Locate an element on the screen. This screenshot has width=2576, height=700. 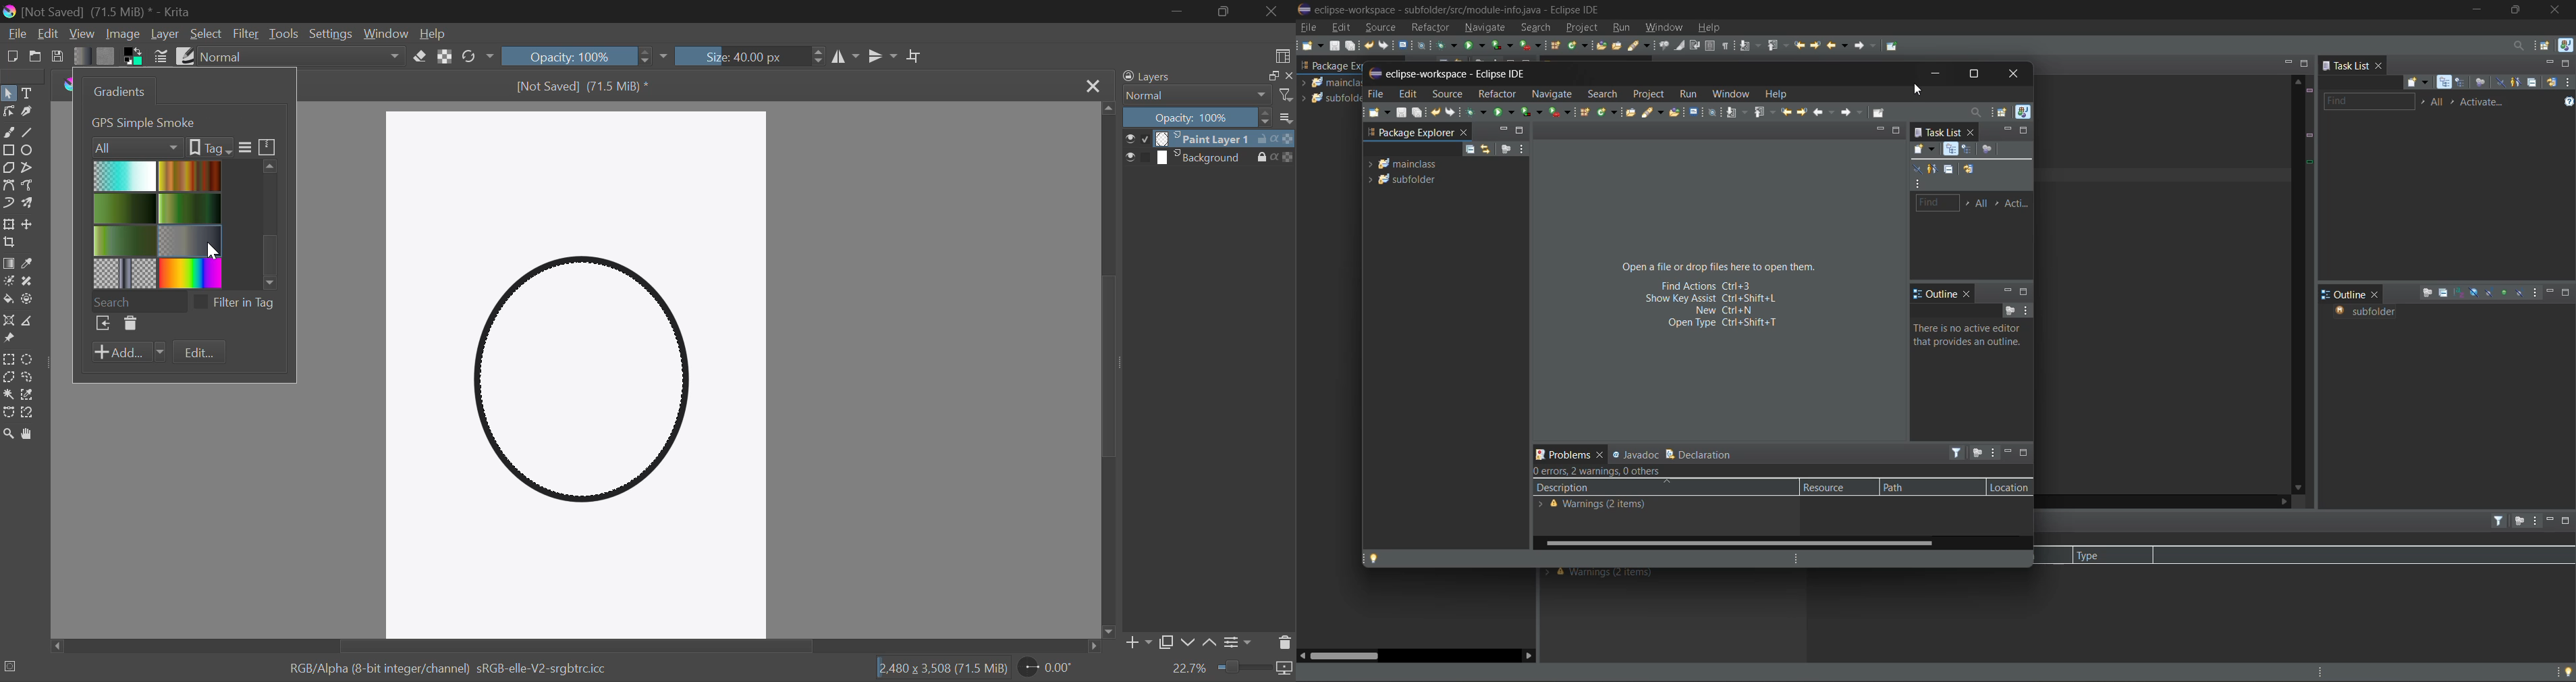
Magnetic Curve Selection is located at coordinates (32, 414).